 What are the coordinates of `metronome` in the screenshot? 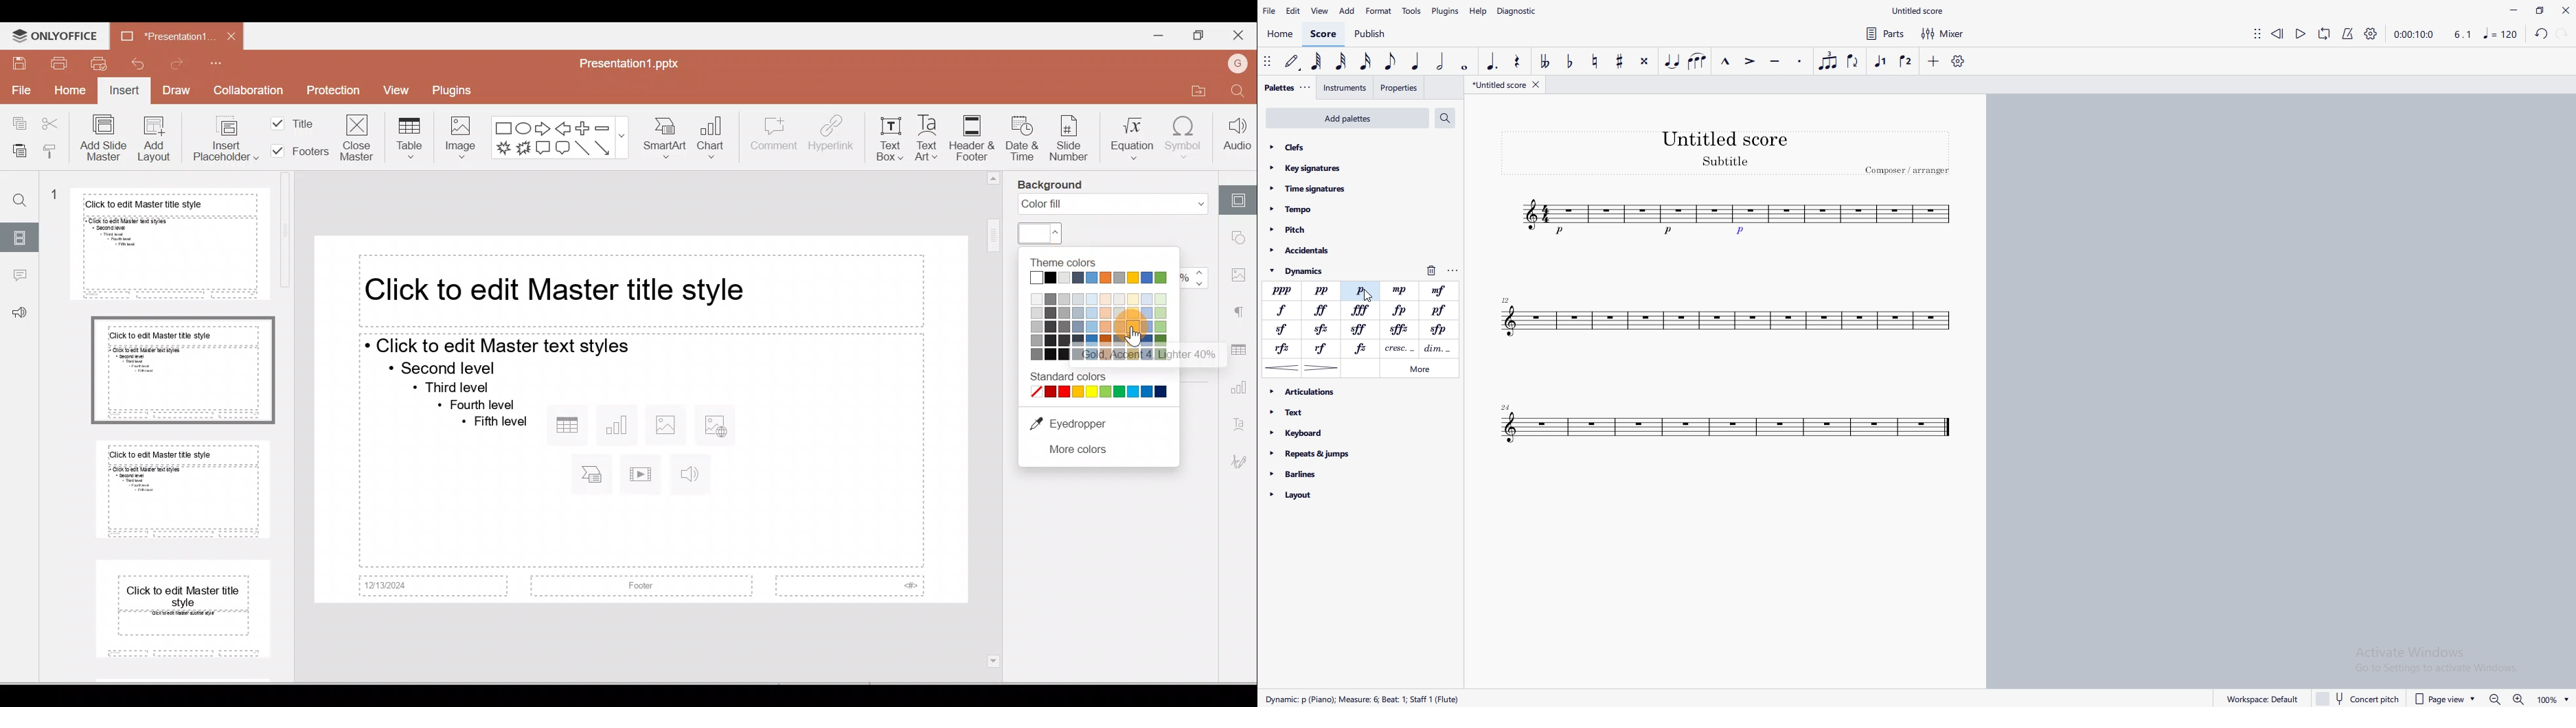 It's located at (2348, 33).